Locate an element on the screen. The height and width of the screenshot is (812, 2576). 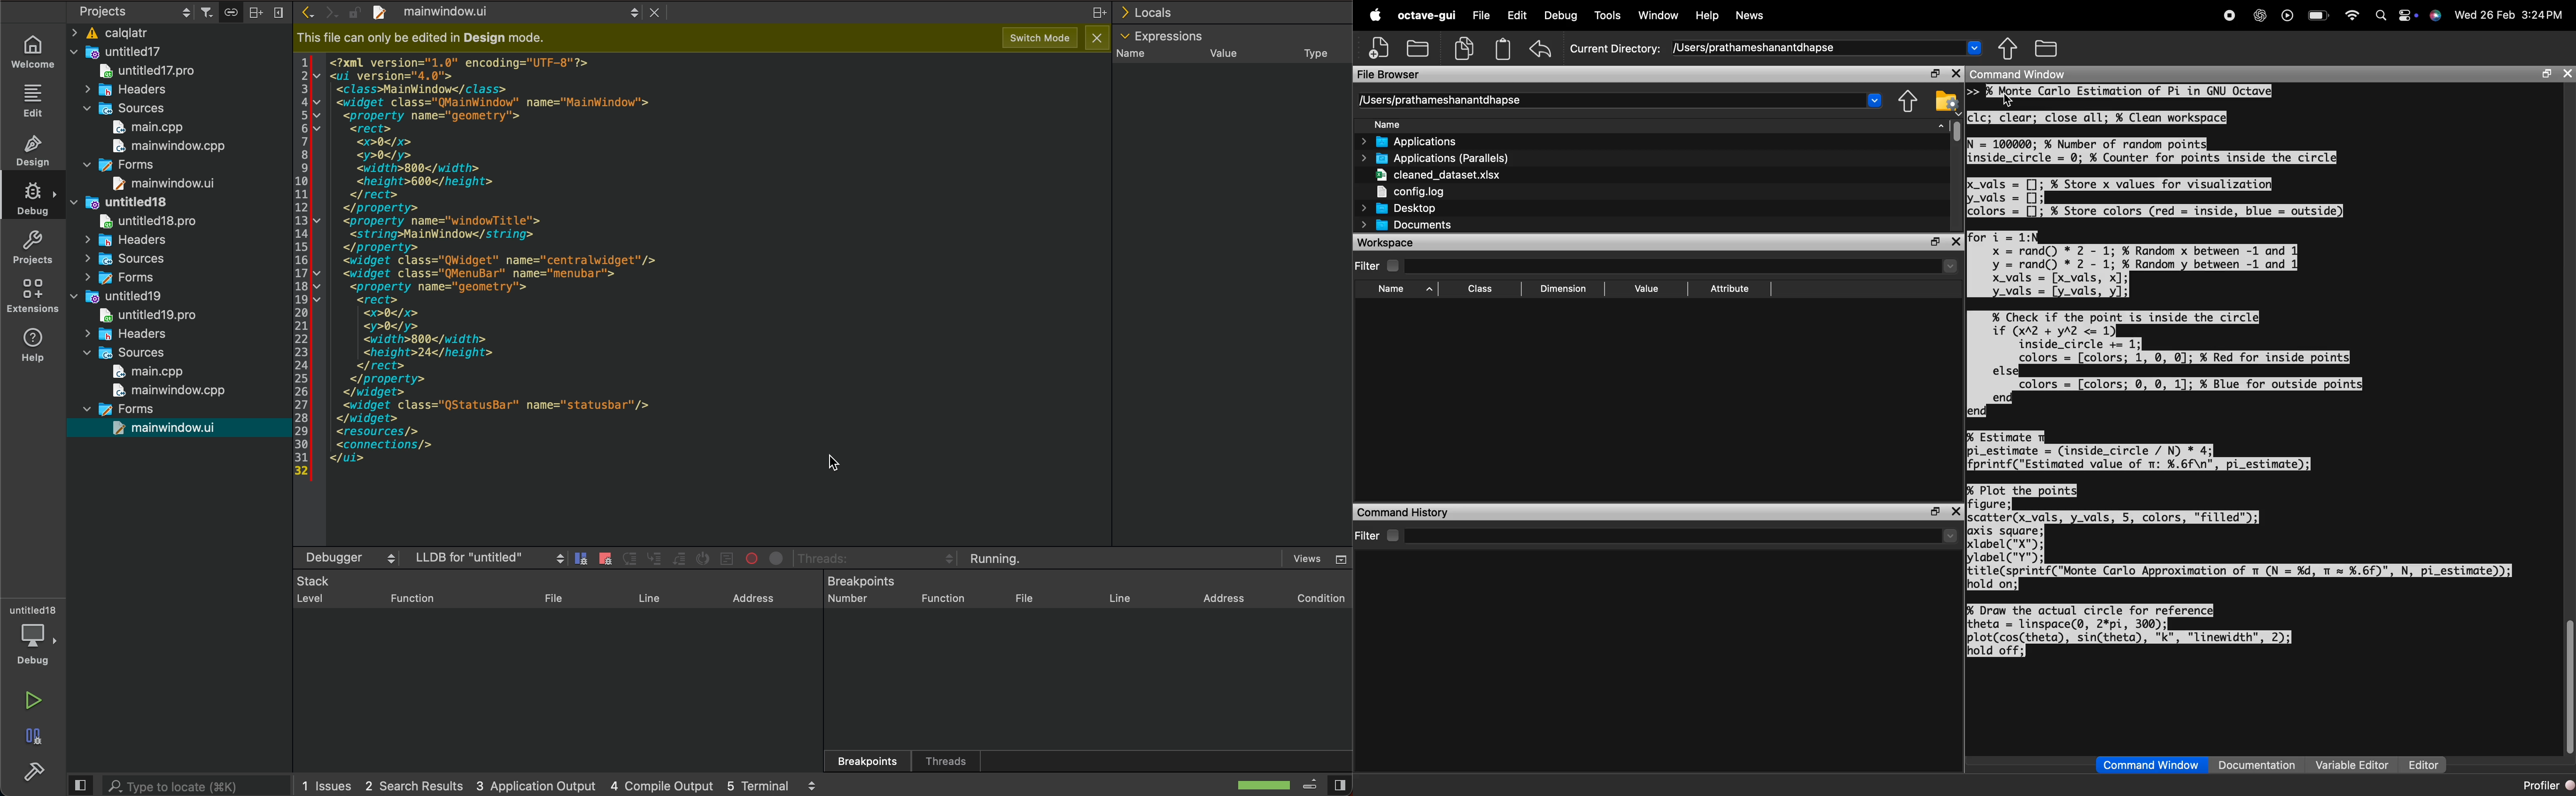
 is located at coordinates (836, 559).